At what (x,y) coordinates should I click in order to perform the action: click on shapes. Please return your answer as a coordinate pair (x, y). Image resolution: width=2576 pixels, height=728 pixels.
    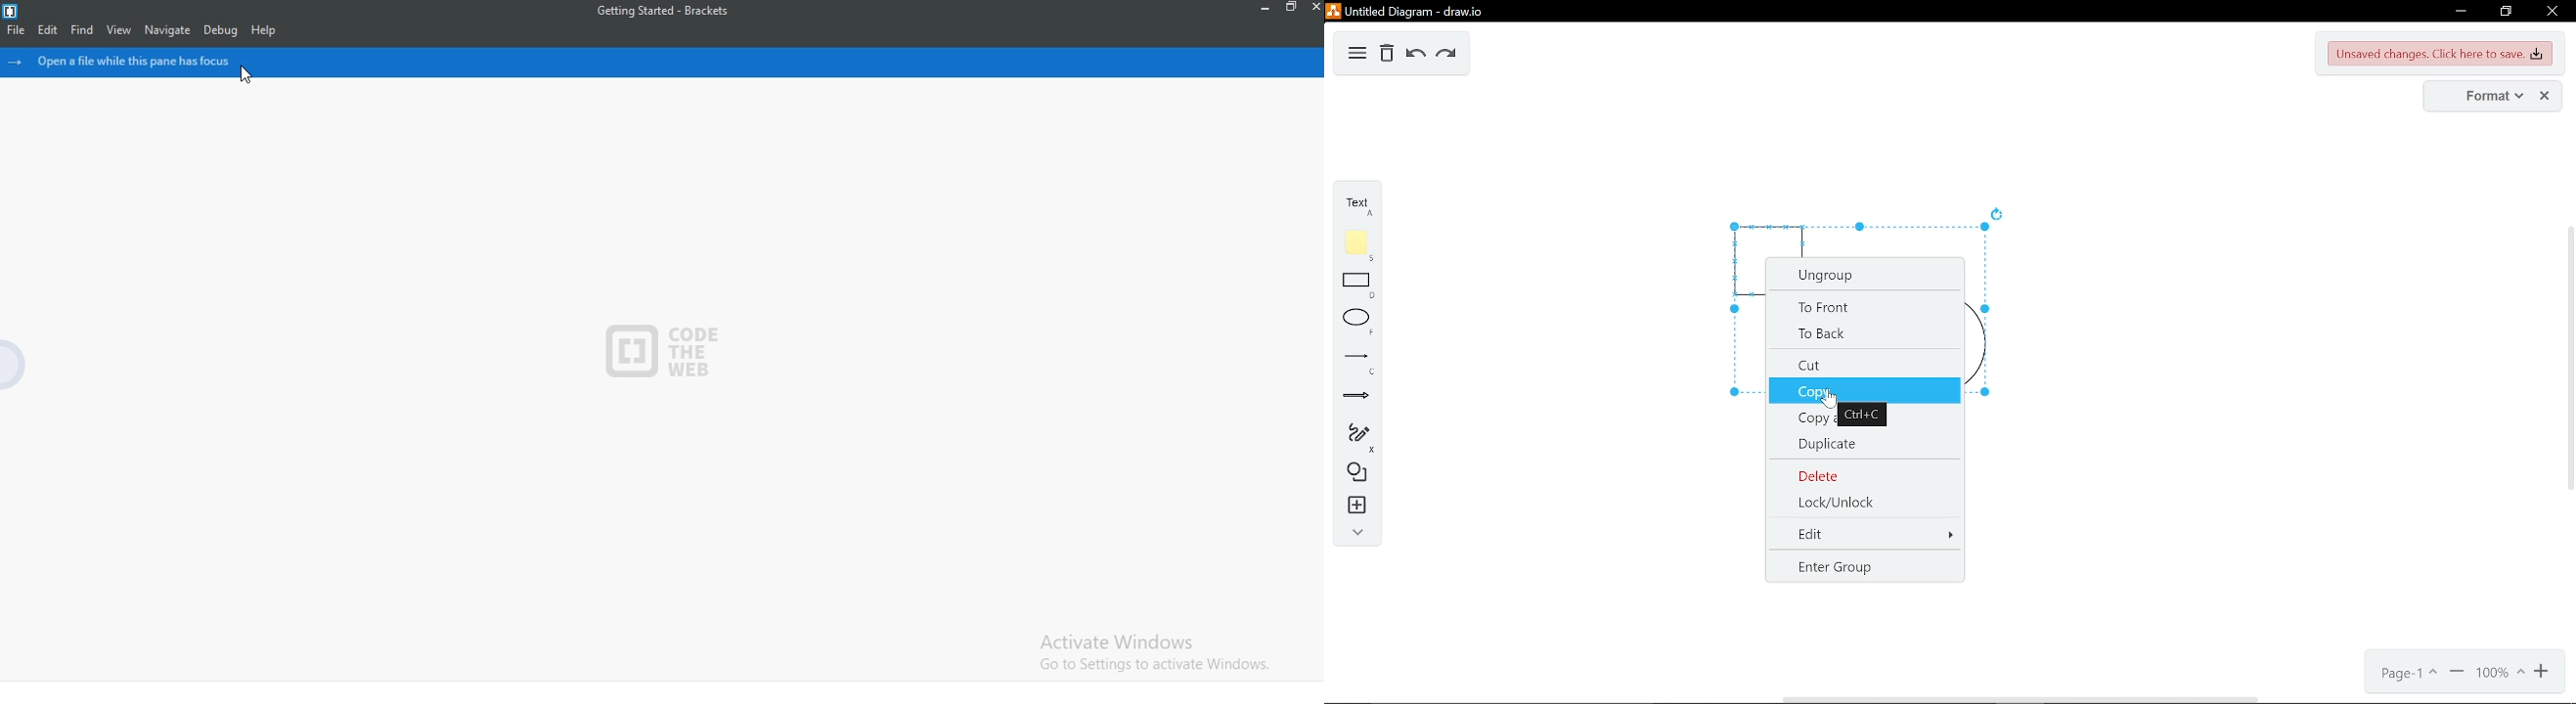
    Looking at the image, I should click on (1354, 473).